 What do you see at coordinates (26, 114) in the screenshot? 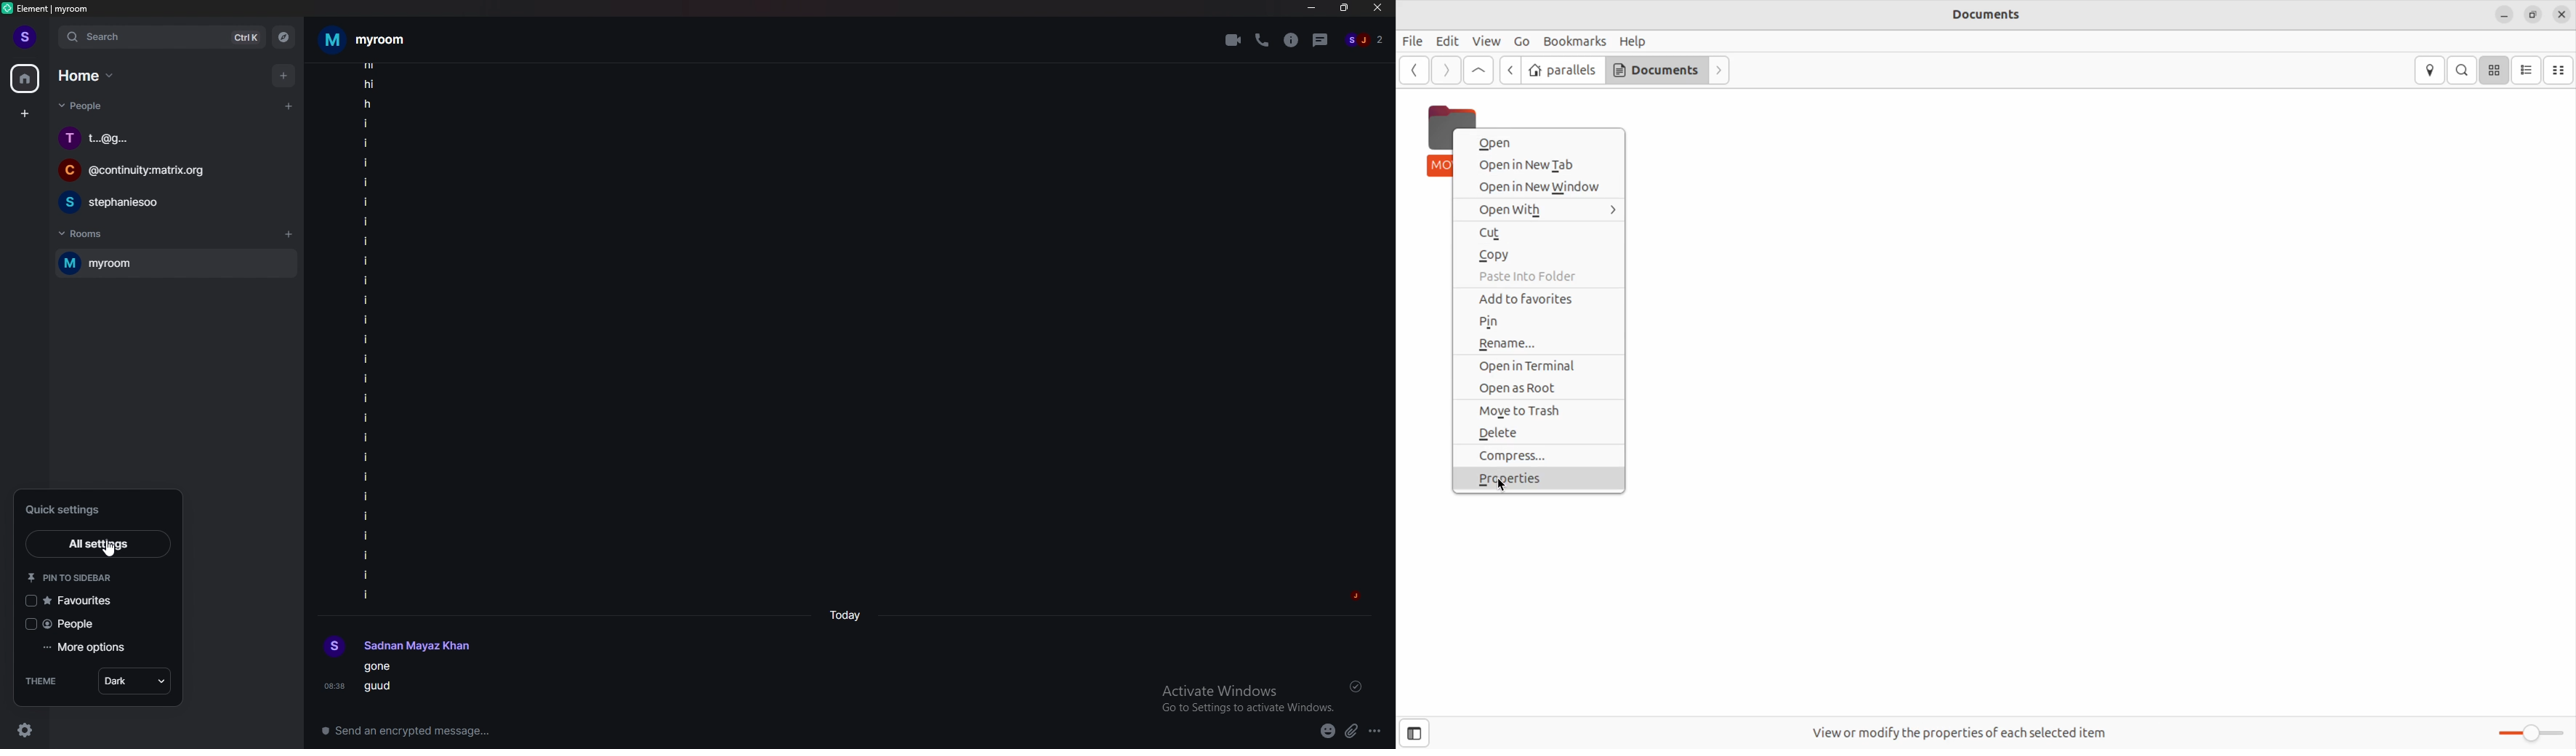
I see `create a space` at bounding box center [26, 114].